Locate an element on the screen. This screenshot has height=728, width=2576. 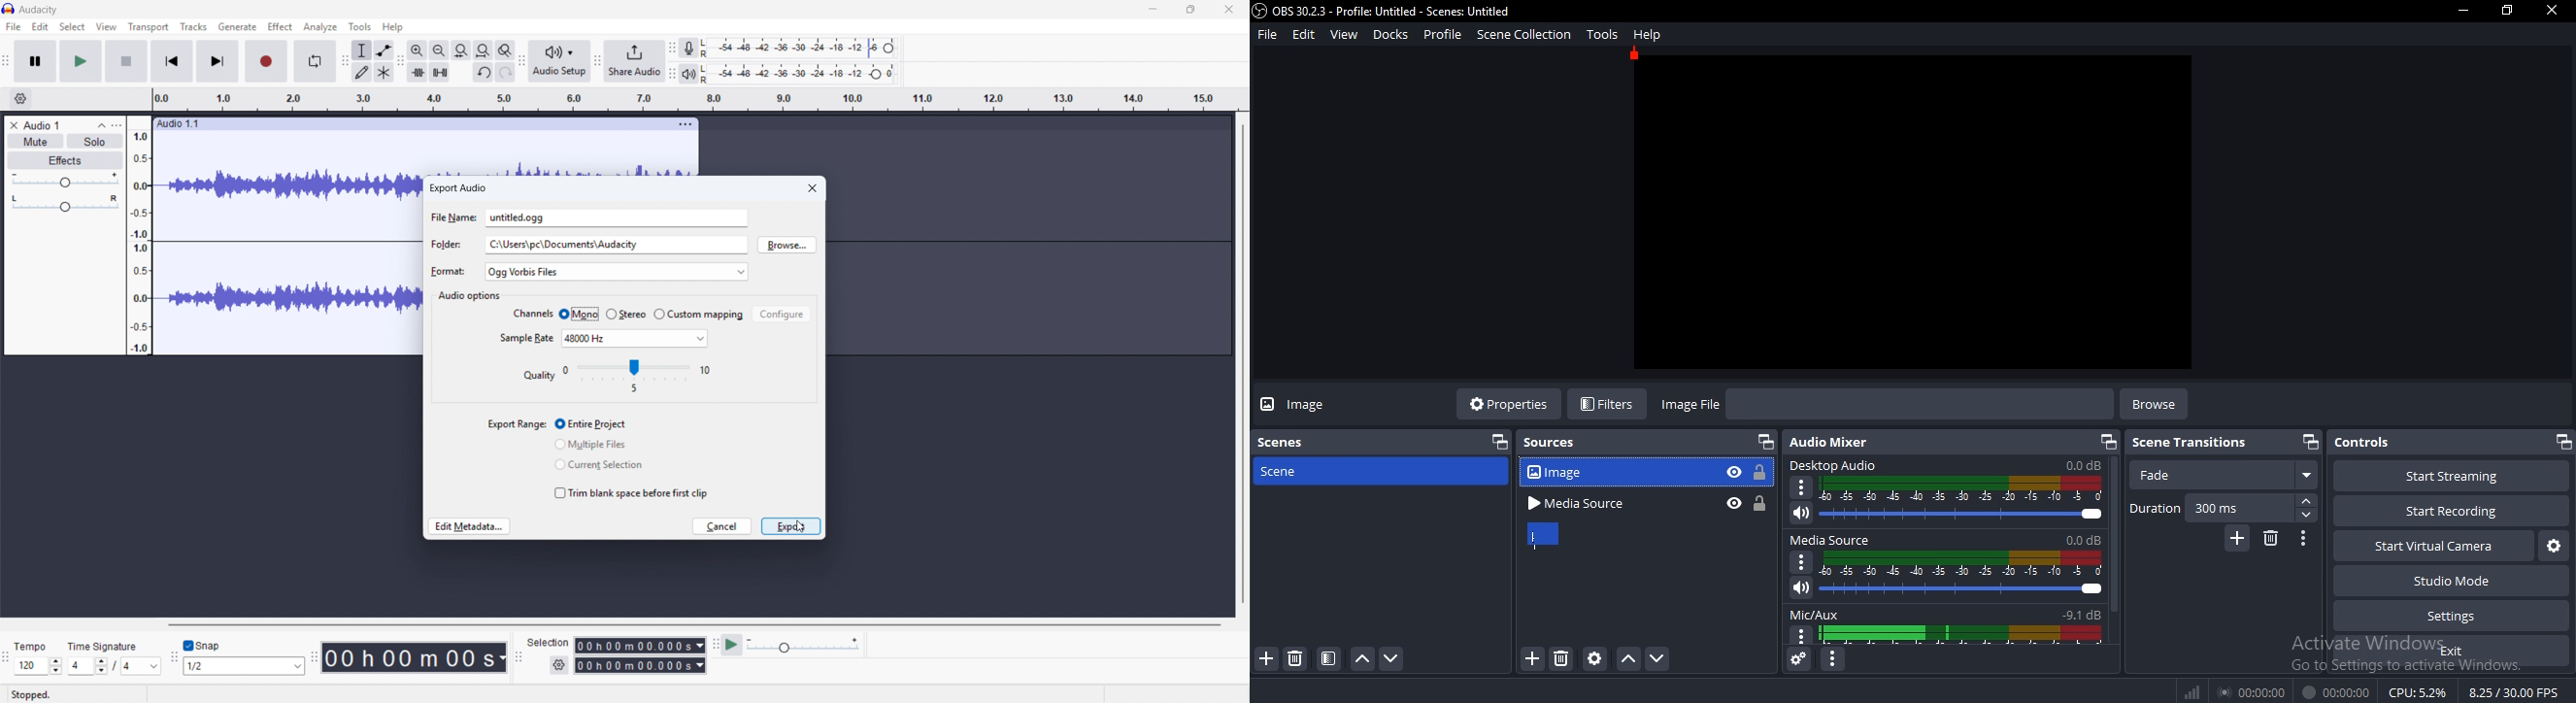
Envelope tool  is located at coordinates (383, 50).